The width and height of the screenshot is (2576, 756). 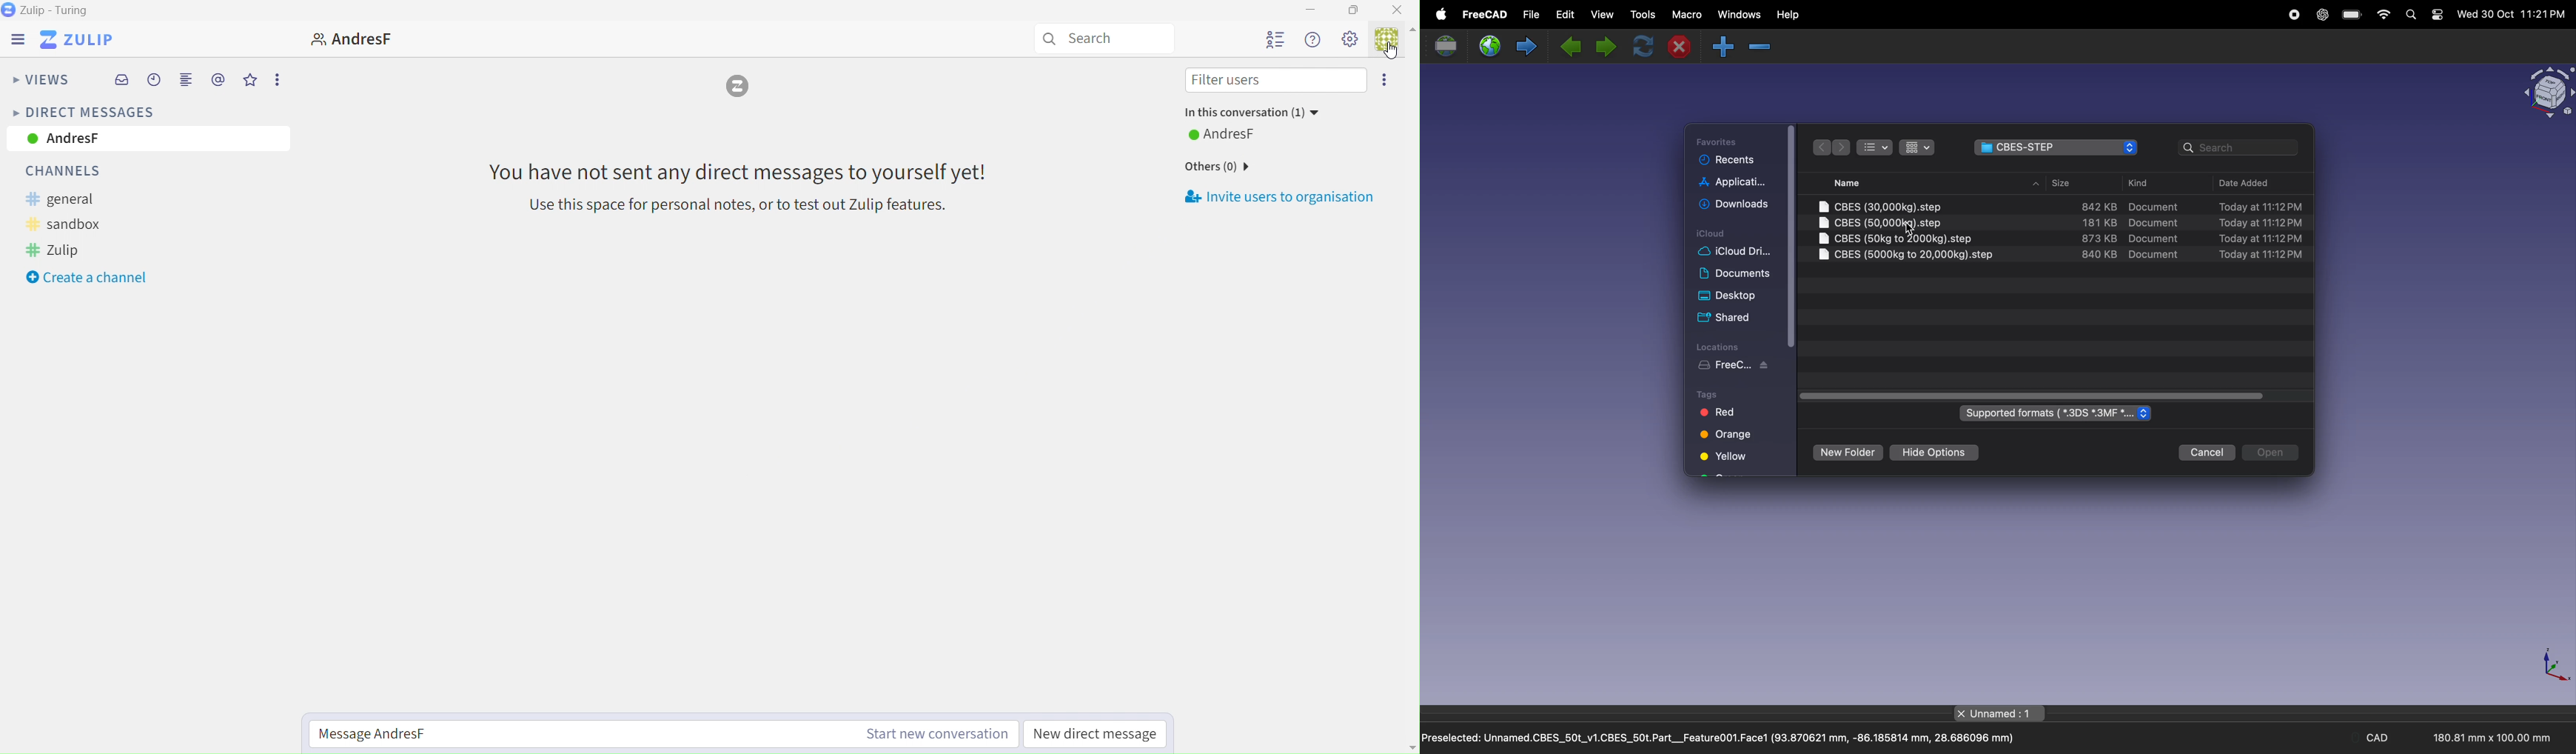 What do you see at coordinates (2001, 713) in the screenshot?
I see `page title` at bounding box center [2001, 713].